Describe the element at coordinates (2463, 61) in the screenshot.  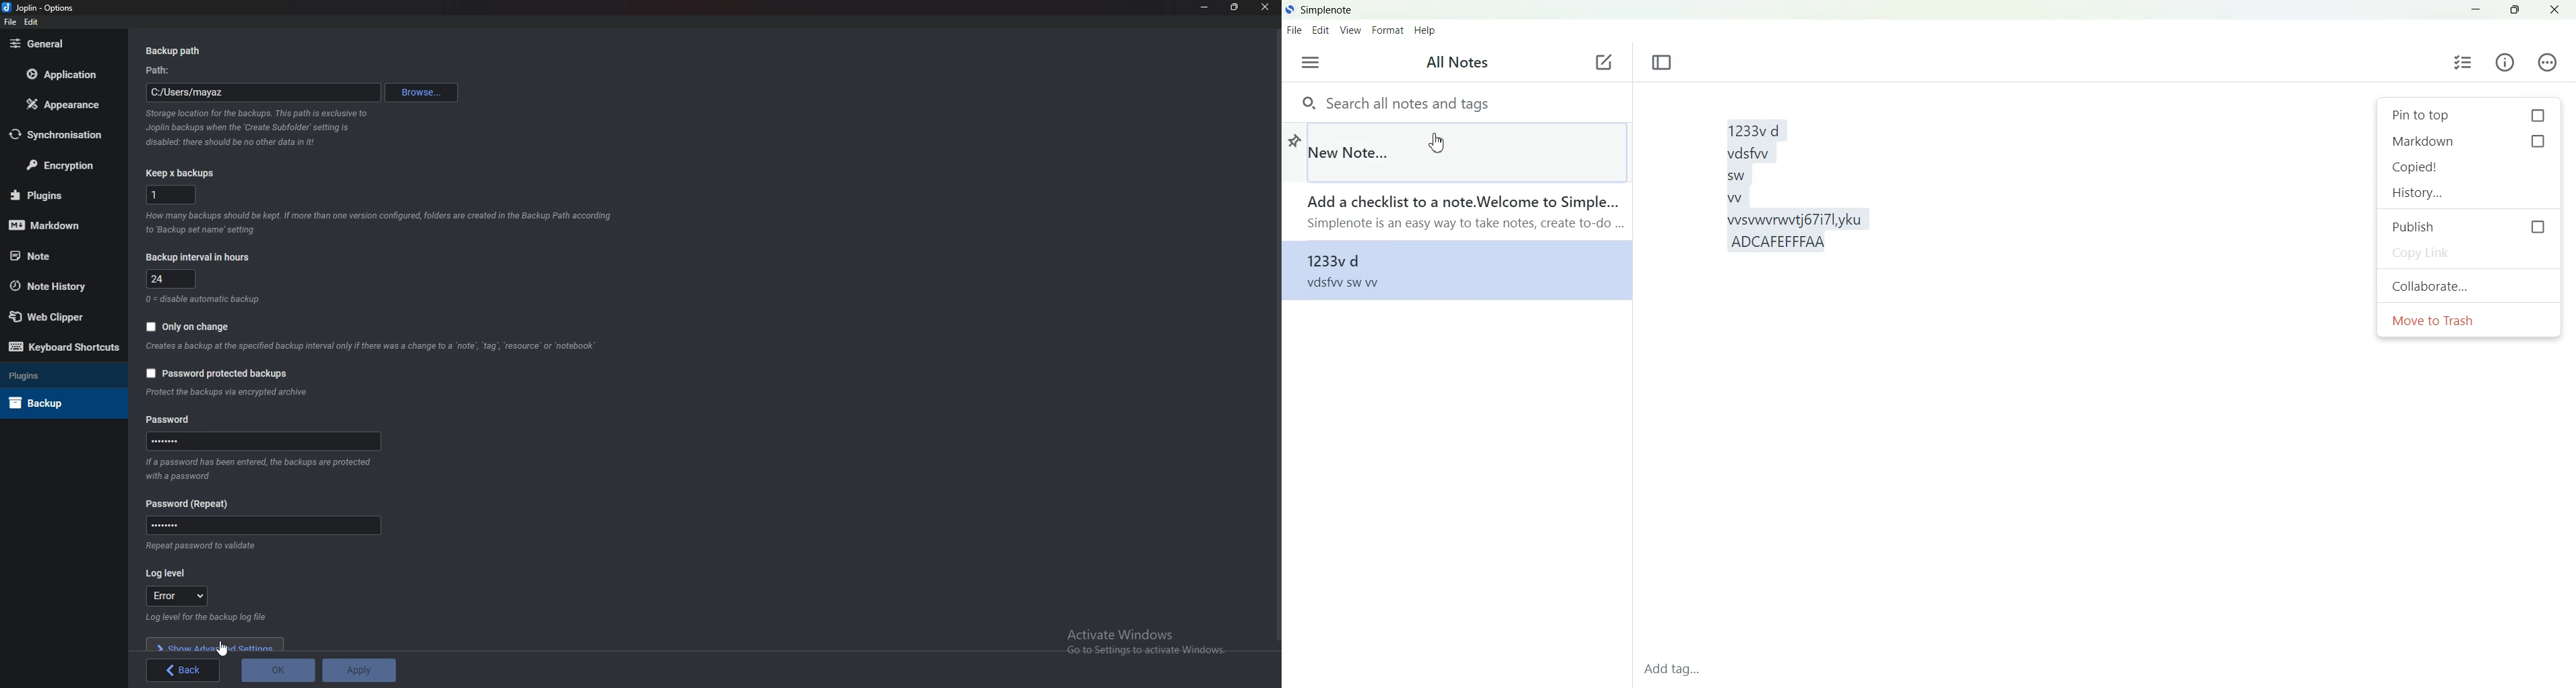
I see `Insert Checklist` at that location.